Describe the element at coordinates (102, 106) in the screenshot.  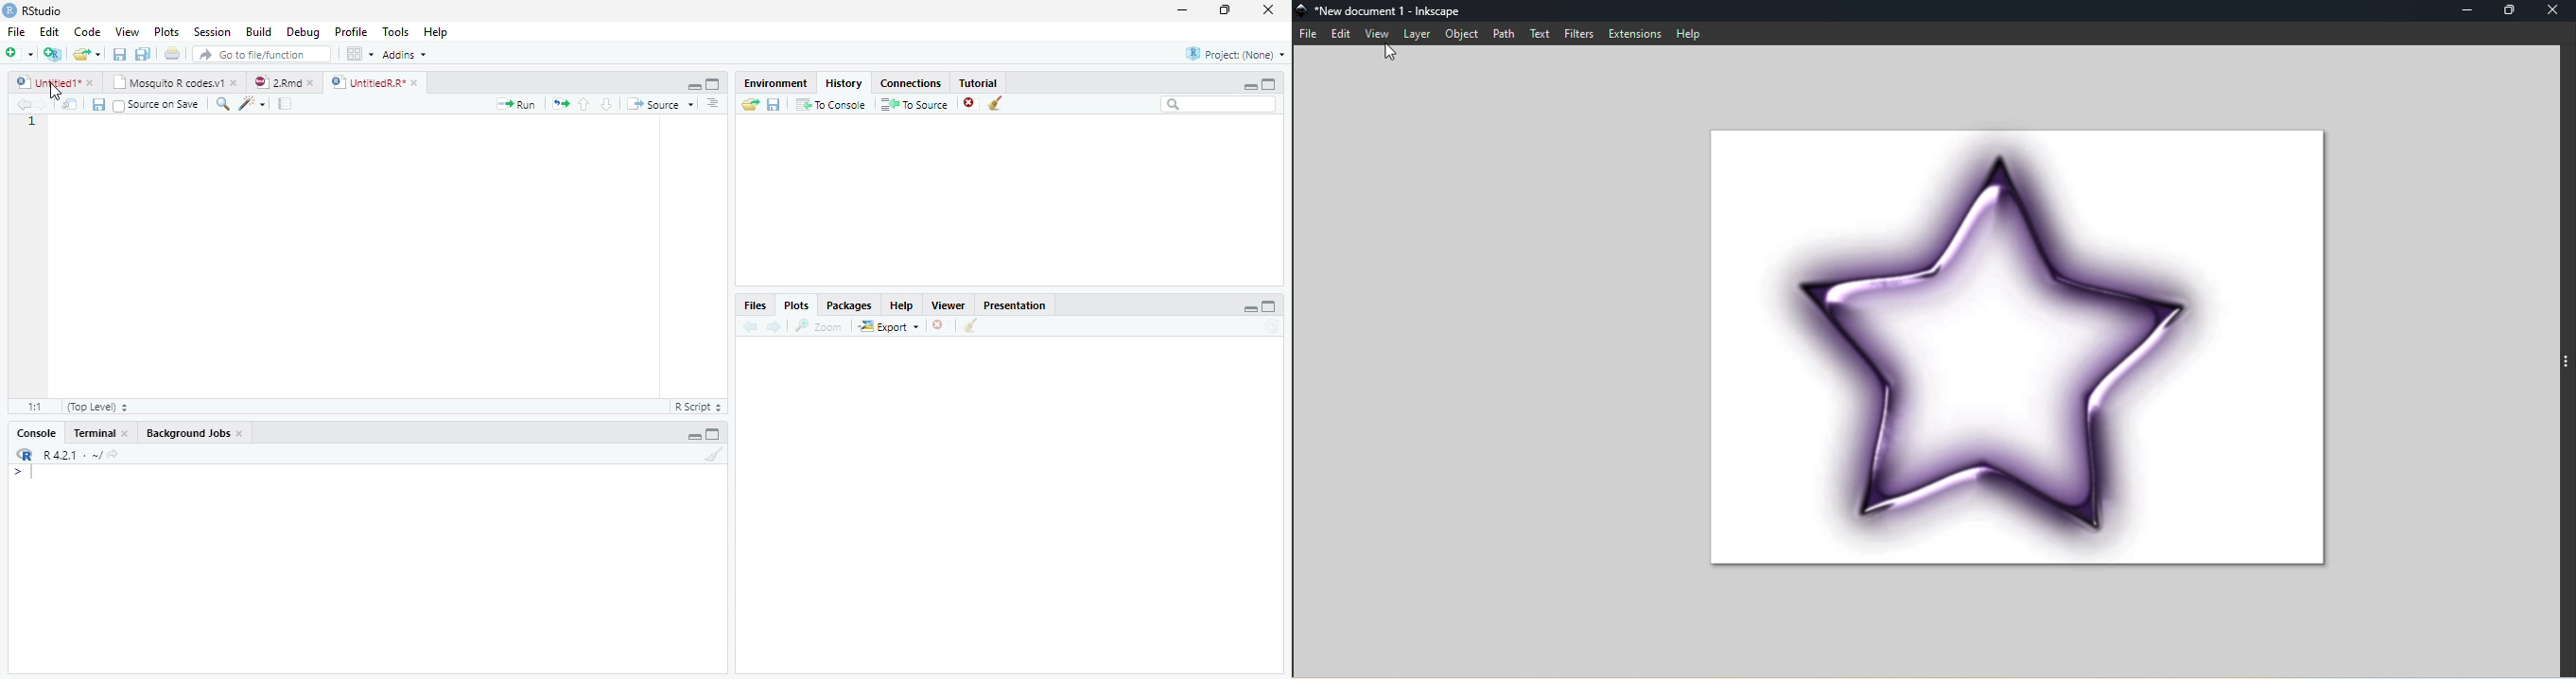
I see `Save all` at that location.